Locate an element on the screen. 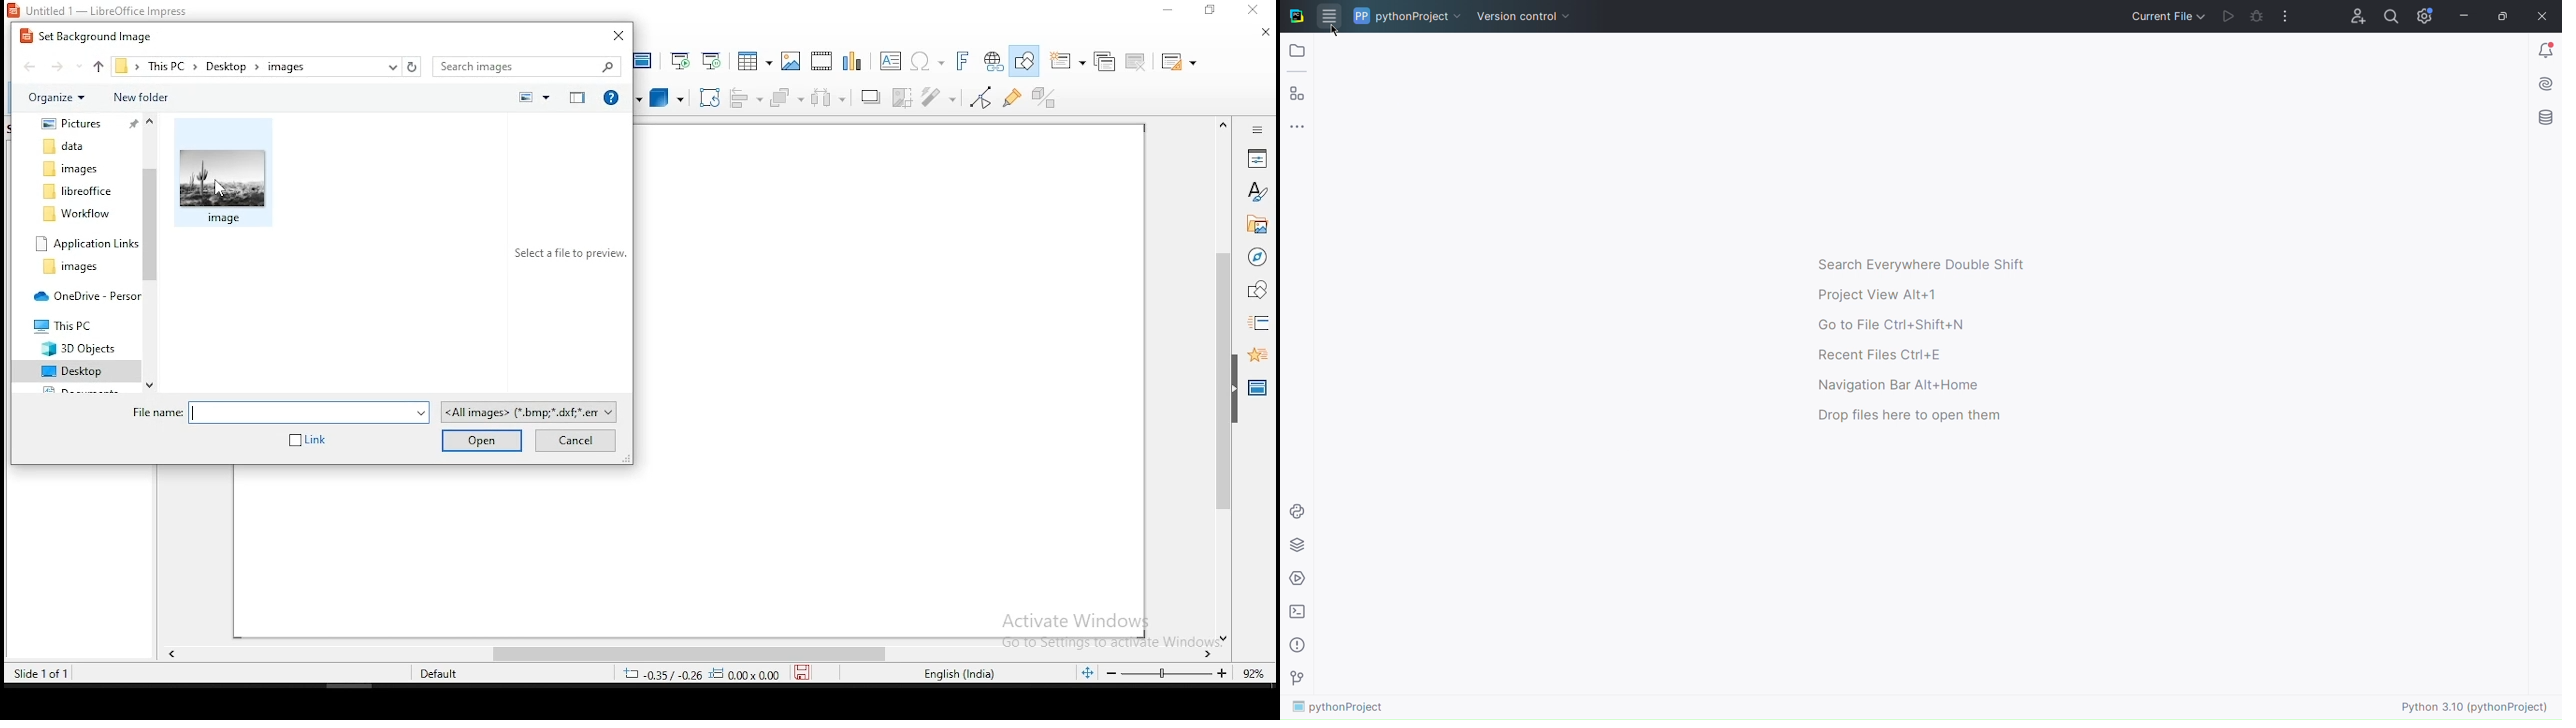  Previous is located at coordinates (98, 66).